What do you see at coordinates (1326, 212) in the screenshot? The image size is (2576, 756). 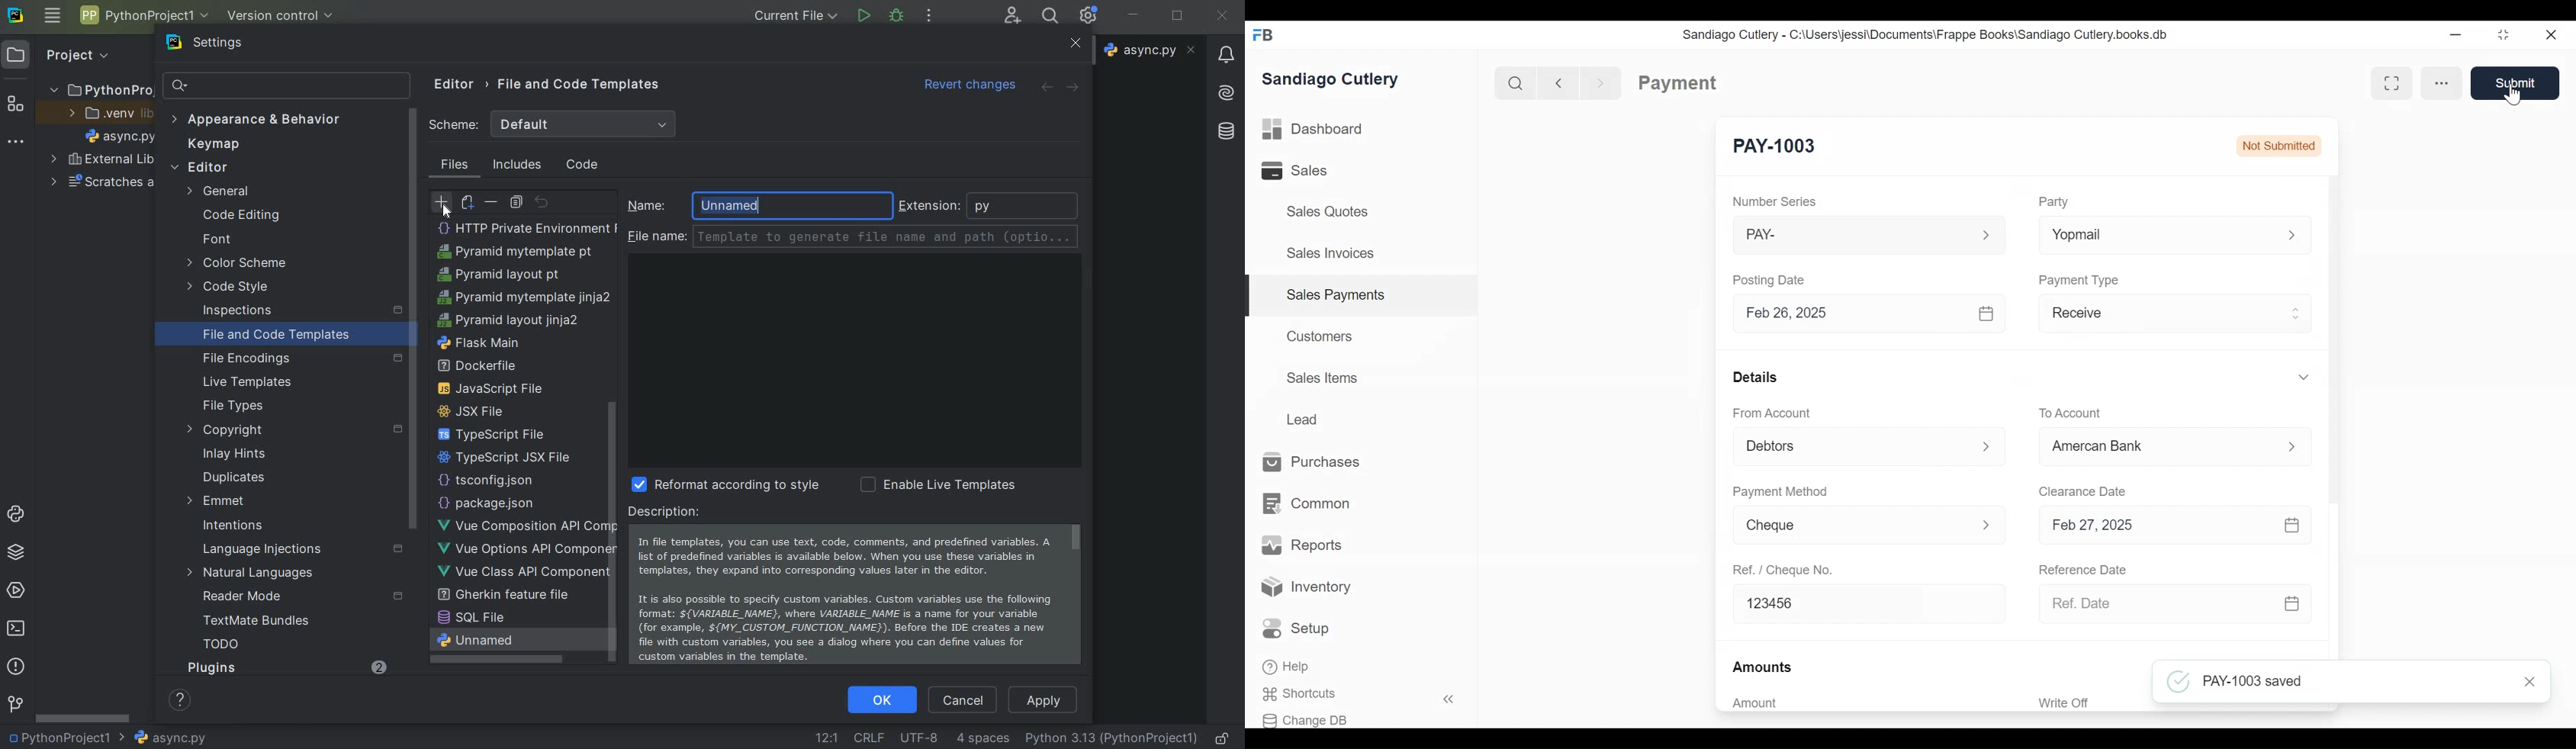 I see `Sales Quotes` at bounding box center [1326, 212].